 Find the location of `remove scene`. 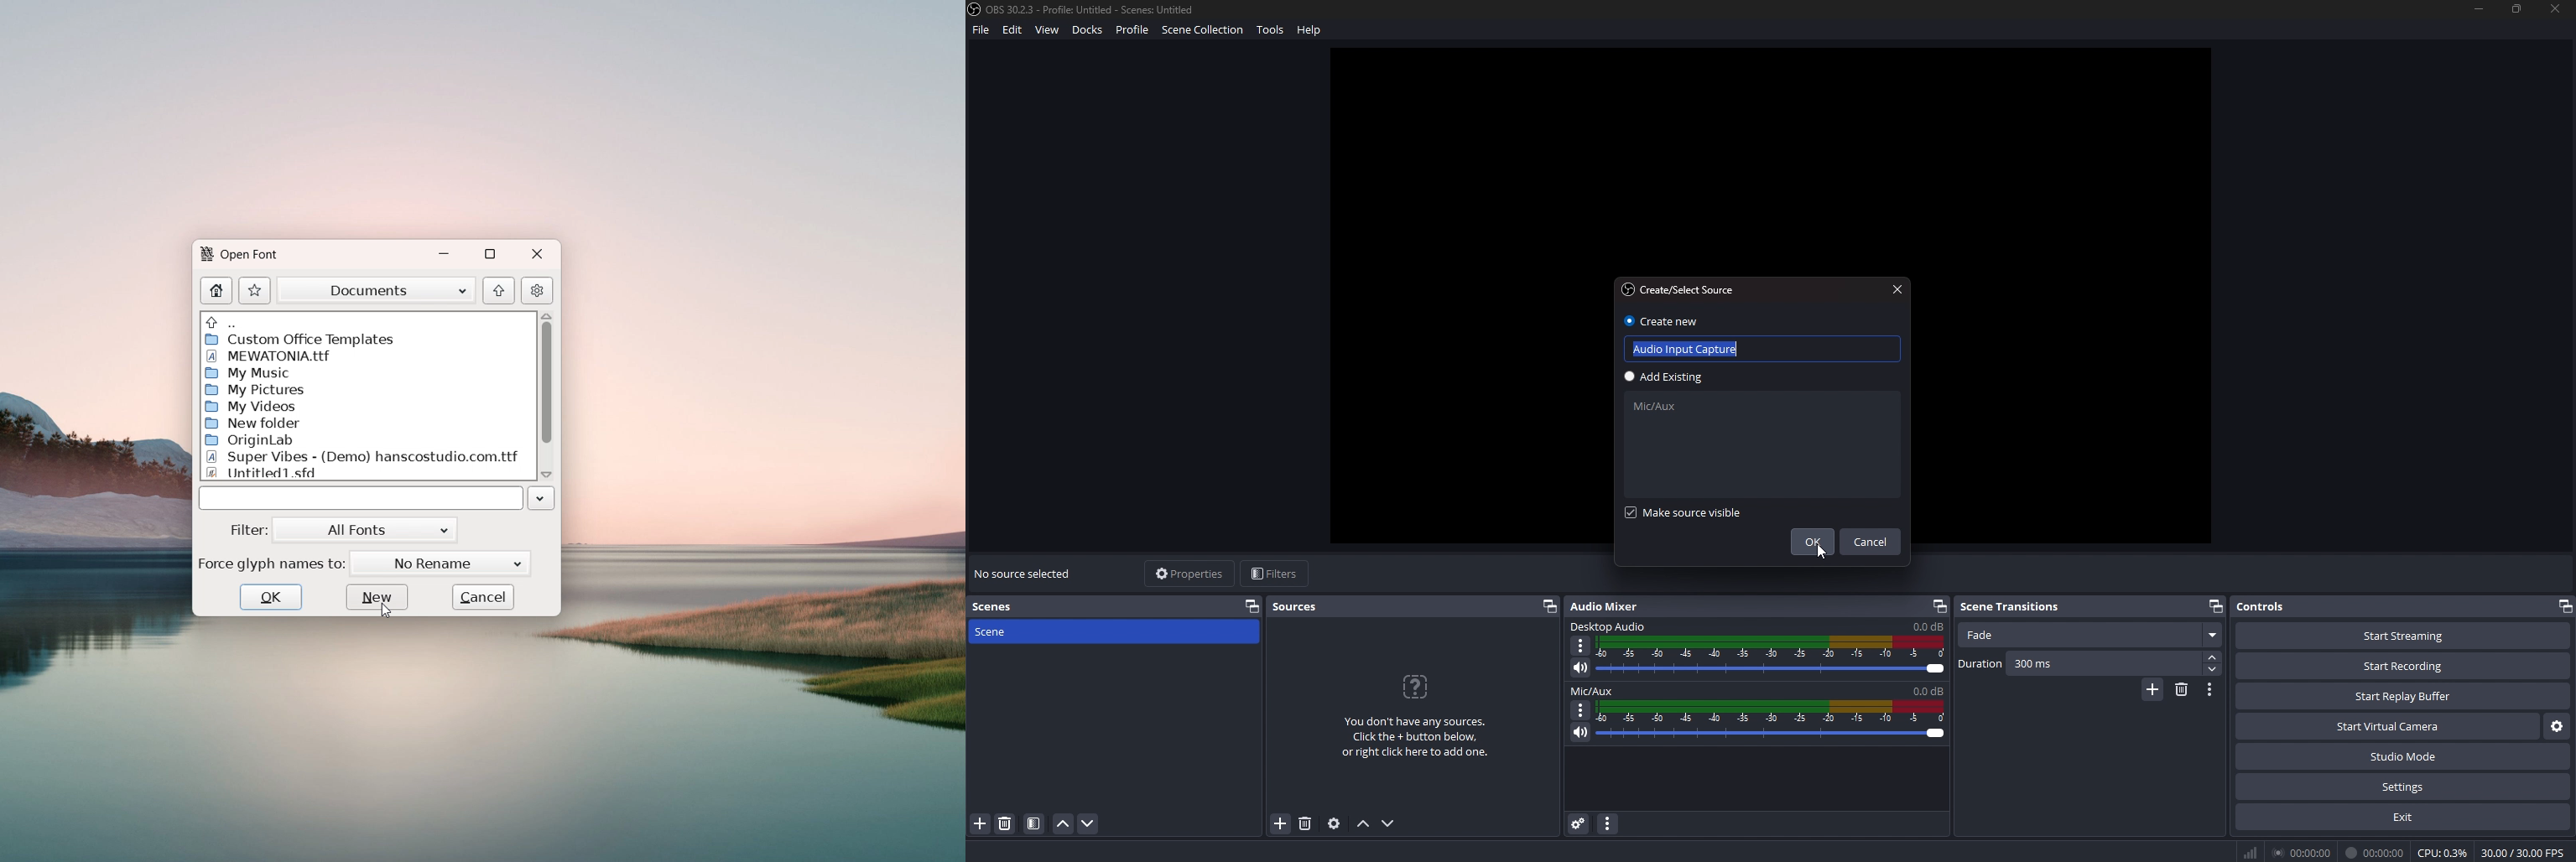

remove scene is located at coordinates (1005, 823).